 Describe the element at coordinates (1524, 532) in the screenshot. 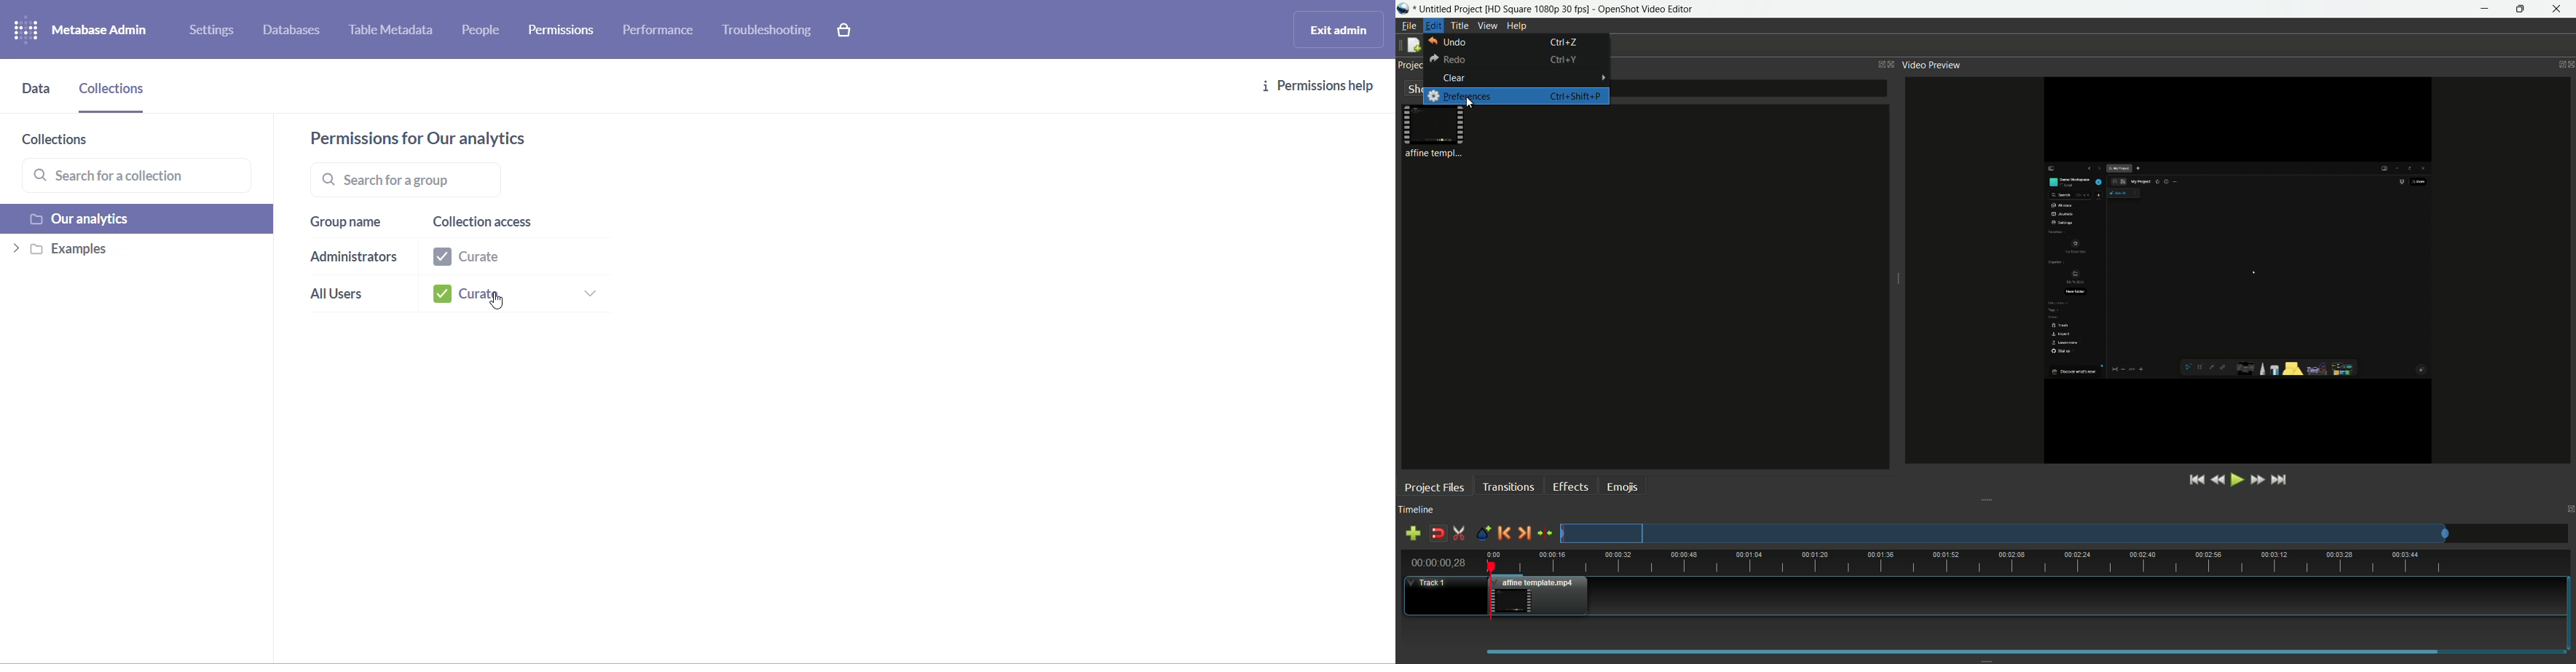

I see `next marker` at that location.